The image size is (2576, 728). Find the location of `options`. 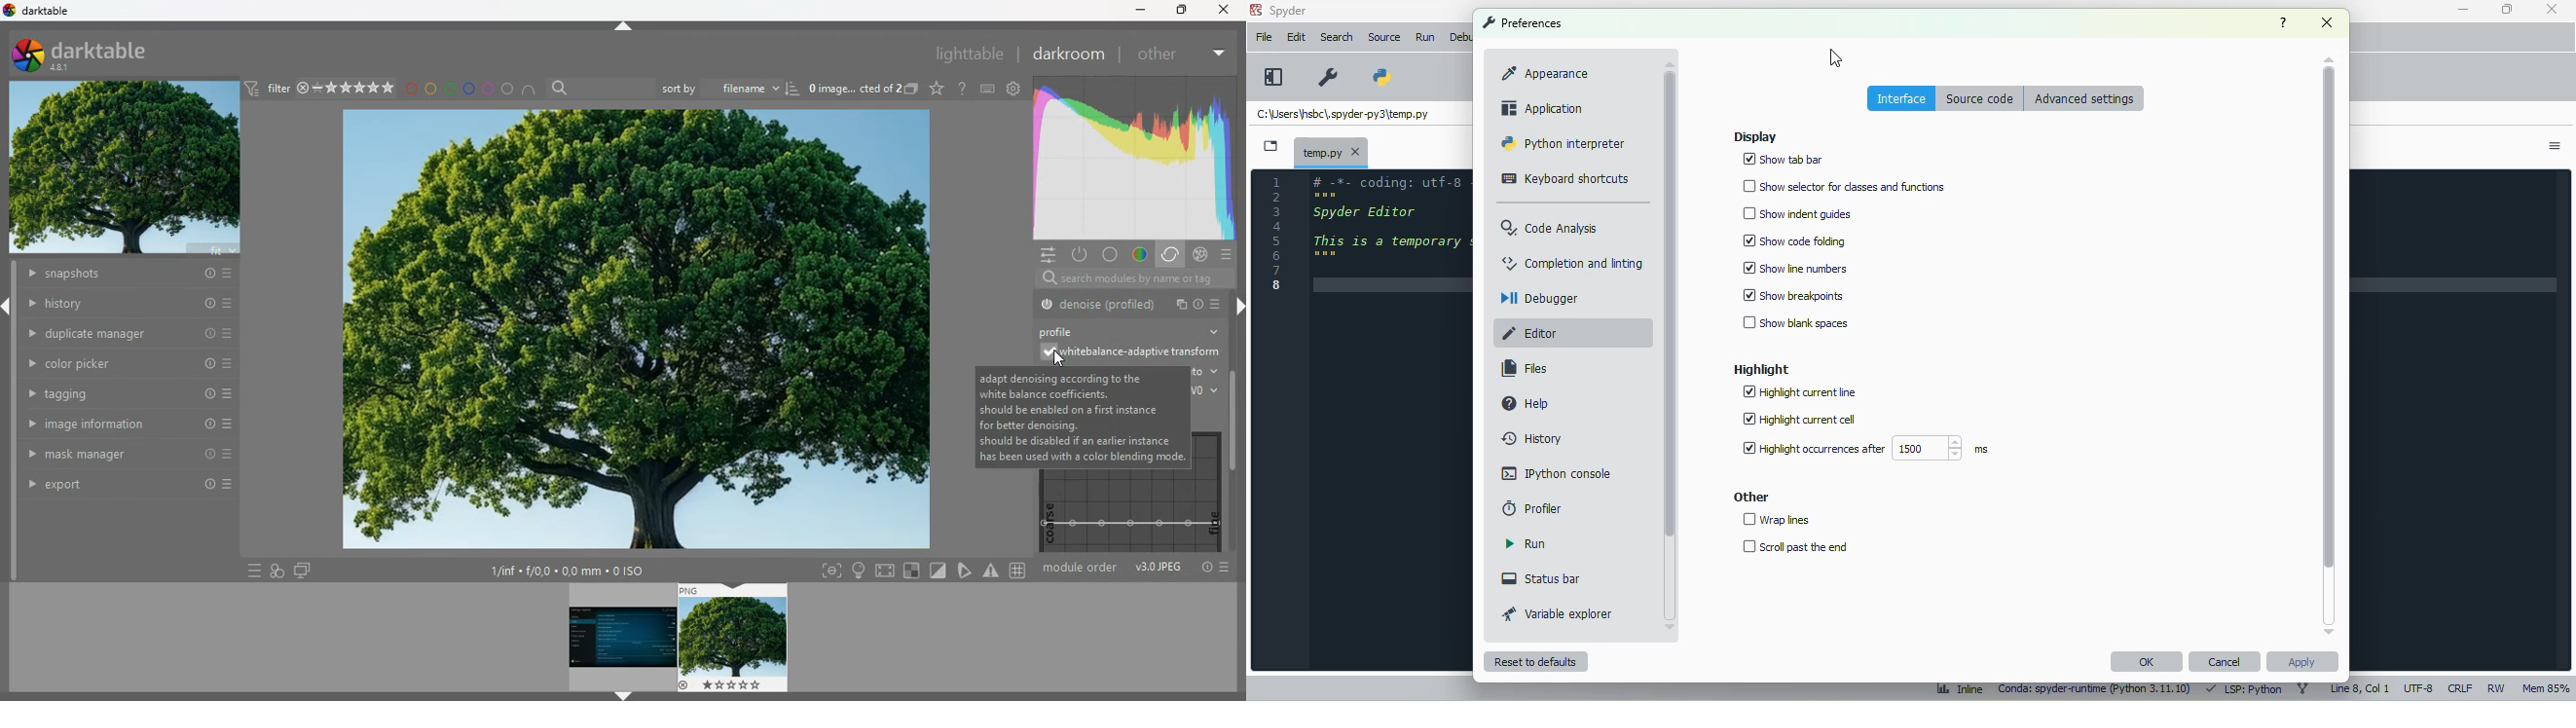

options is located at coordinates (2556, 146).